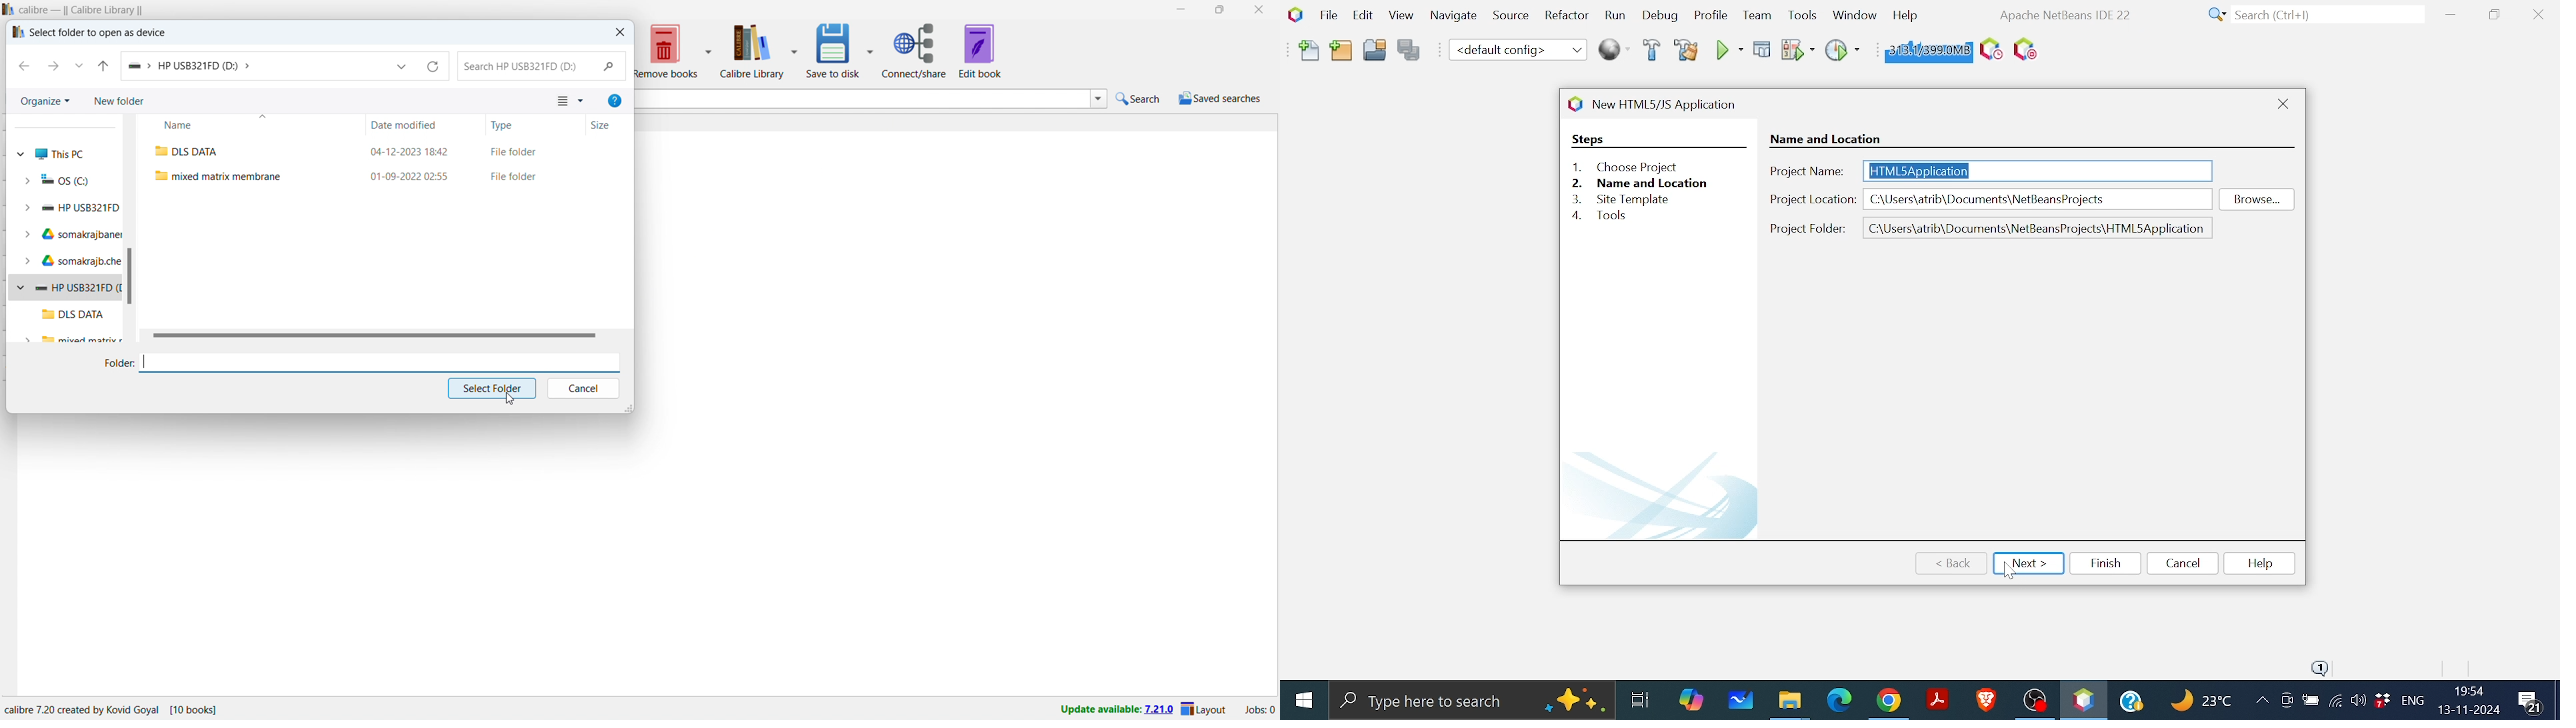 The image size is (2576, 728). Describe the element at coordinates (2134, 698) in the screenshot. I see `Help` at that location.